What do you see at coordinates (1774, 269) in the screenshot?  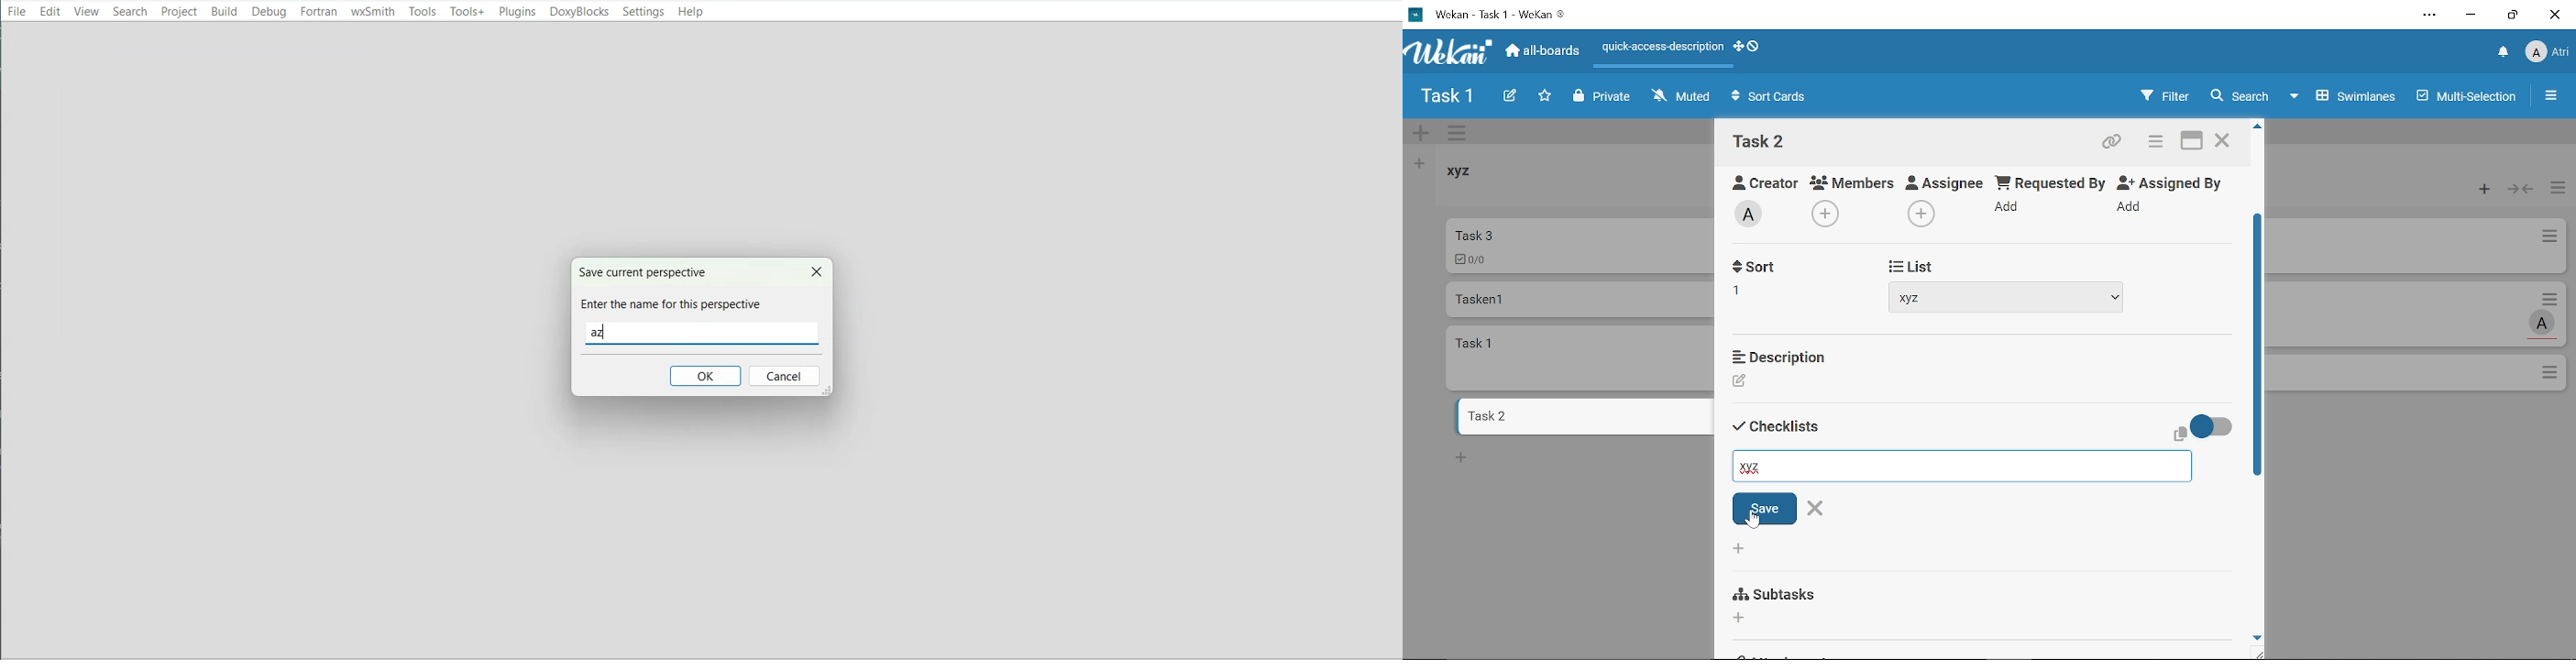 I see `Received` at bounding box center [1774, 269].